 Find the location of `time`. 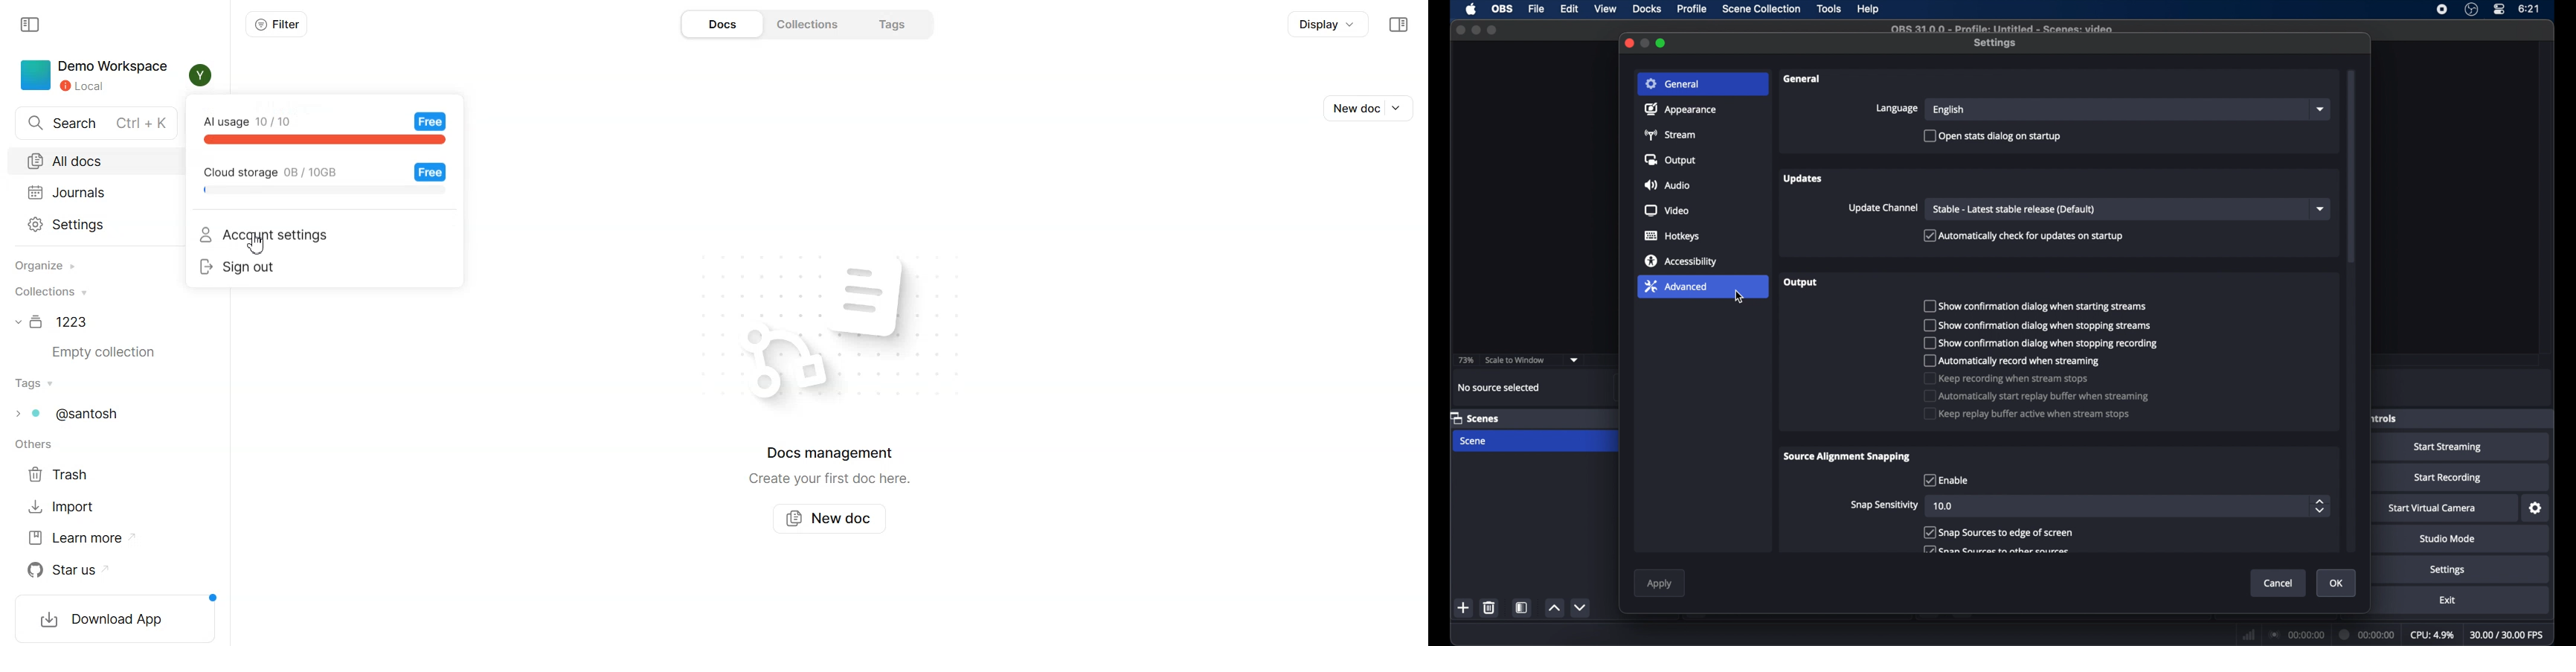

time is located at coordinates (2529, 9).